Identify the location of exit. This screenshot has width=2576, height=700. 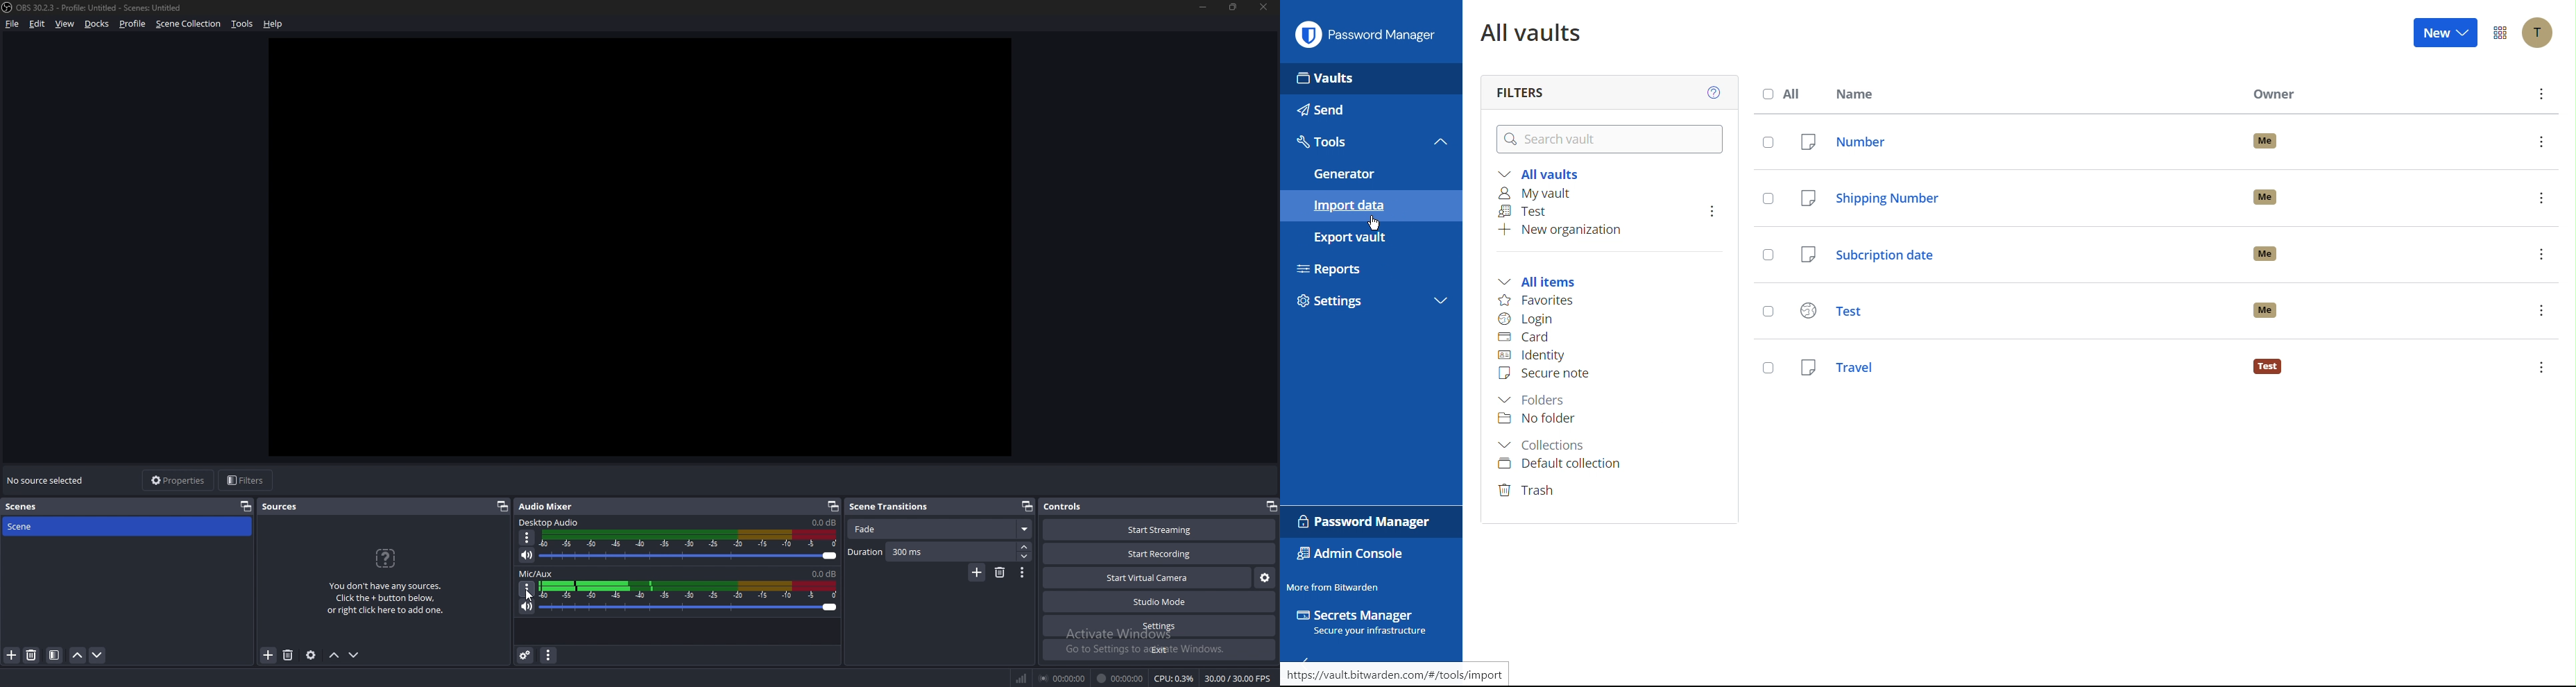
(1158, 651).